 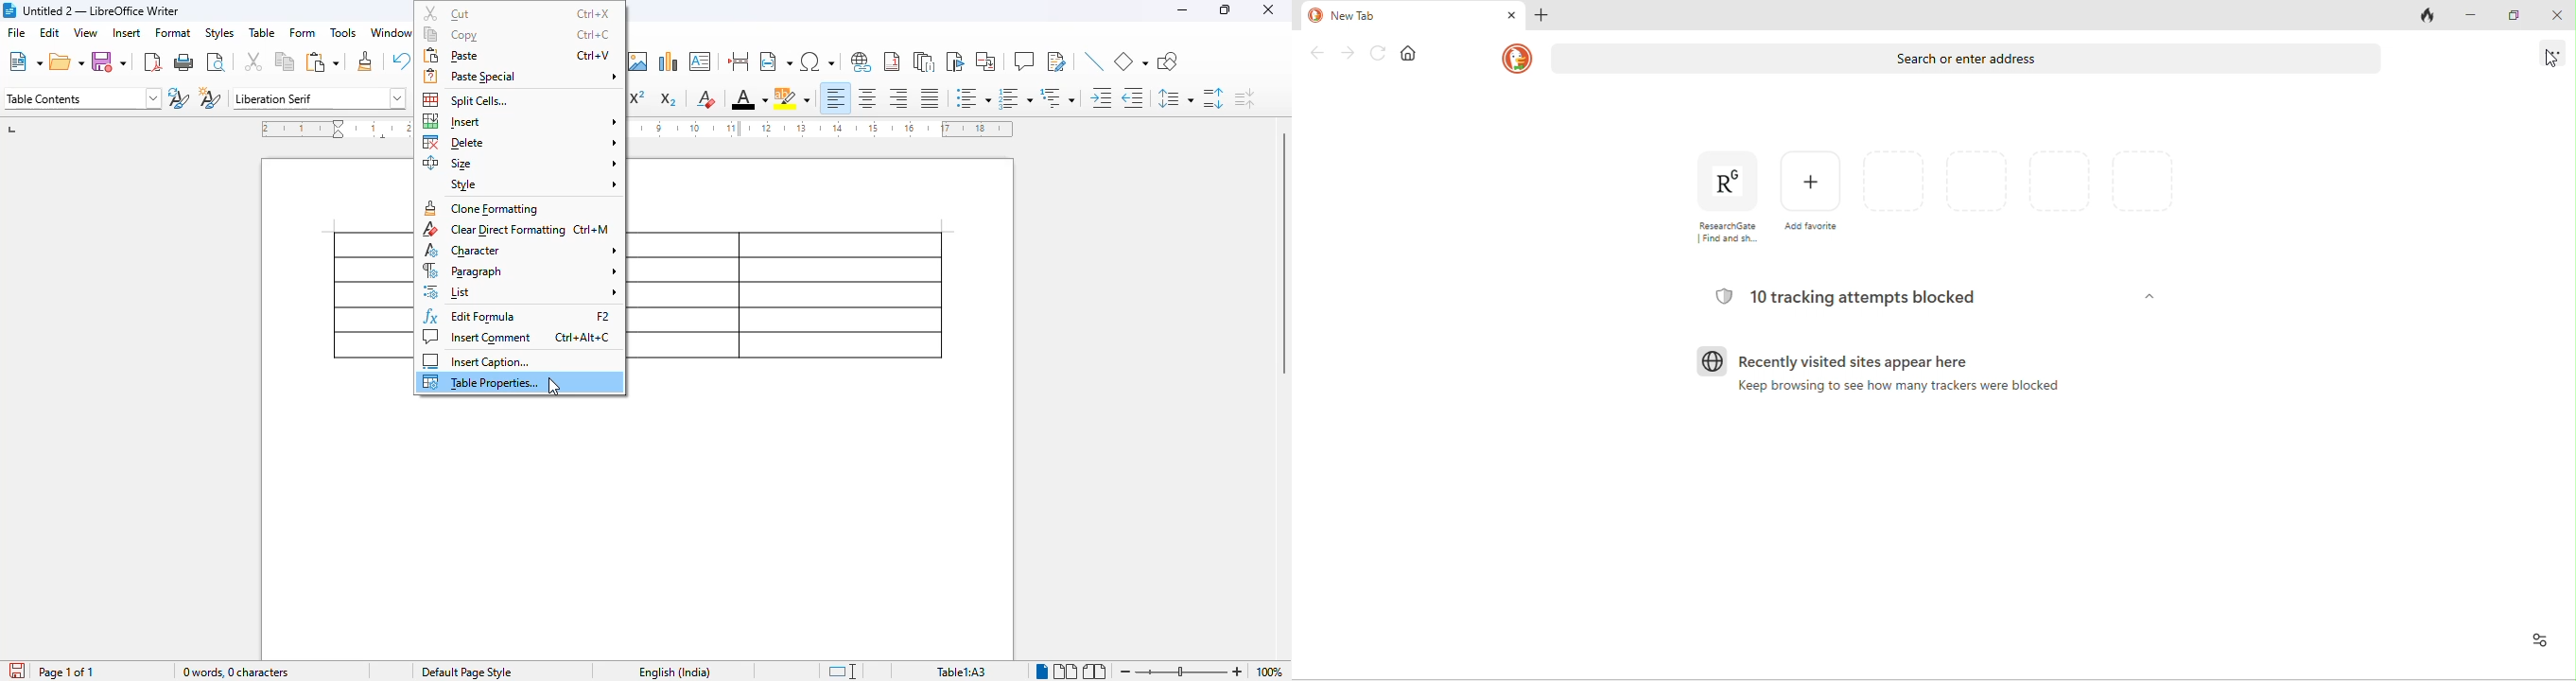 I want to click on clone formatting, so click(x=367, y=61).